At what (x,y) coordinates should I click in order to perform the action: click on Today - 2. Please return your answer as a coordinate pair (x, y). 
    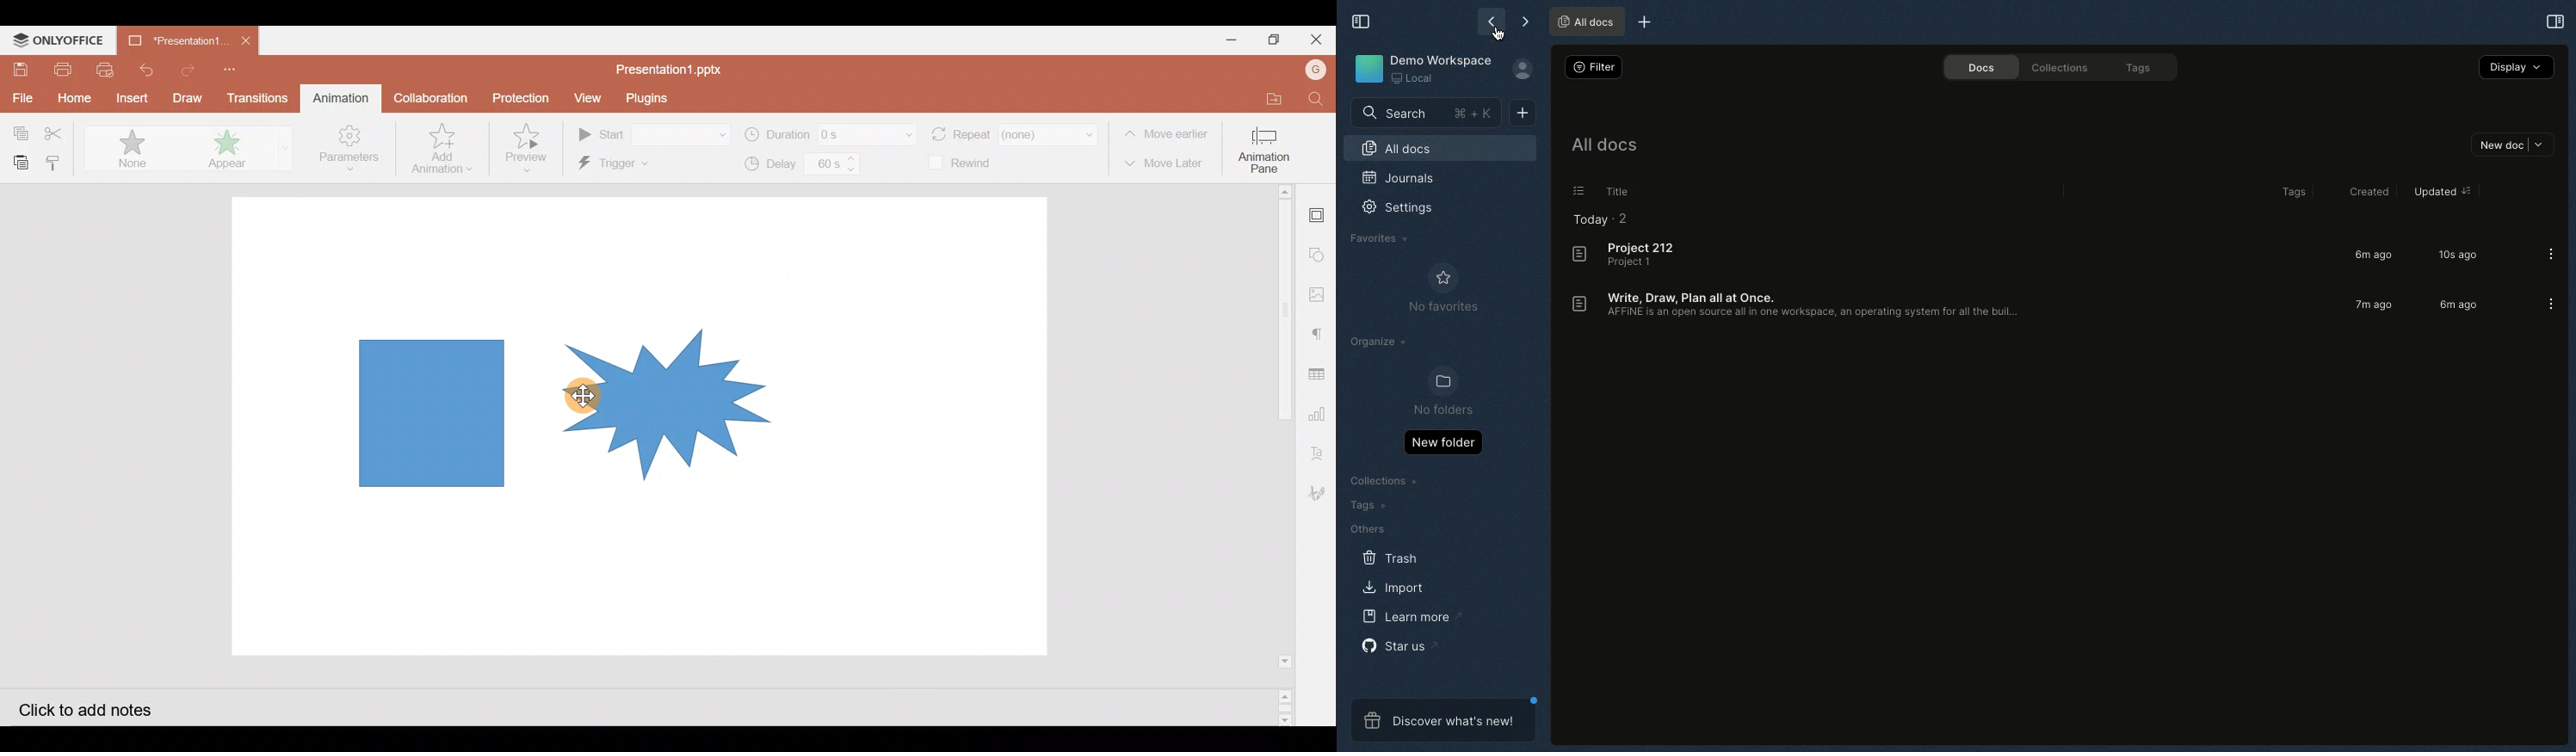
    Looking at the image, I should click on (1614, 219).